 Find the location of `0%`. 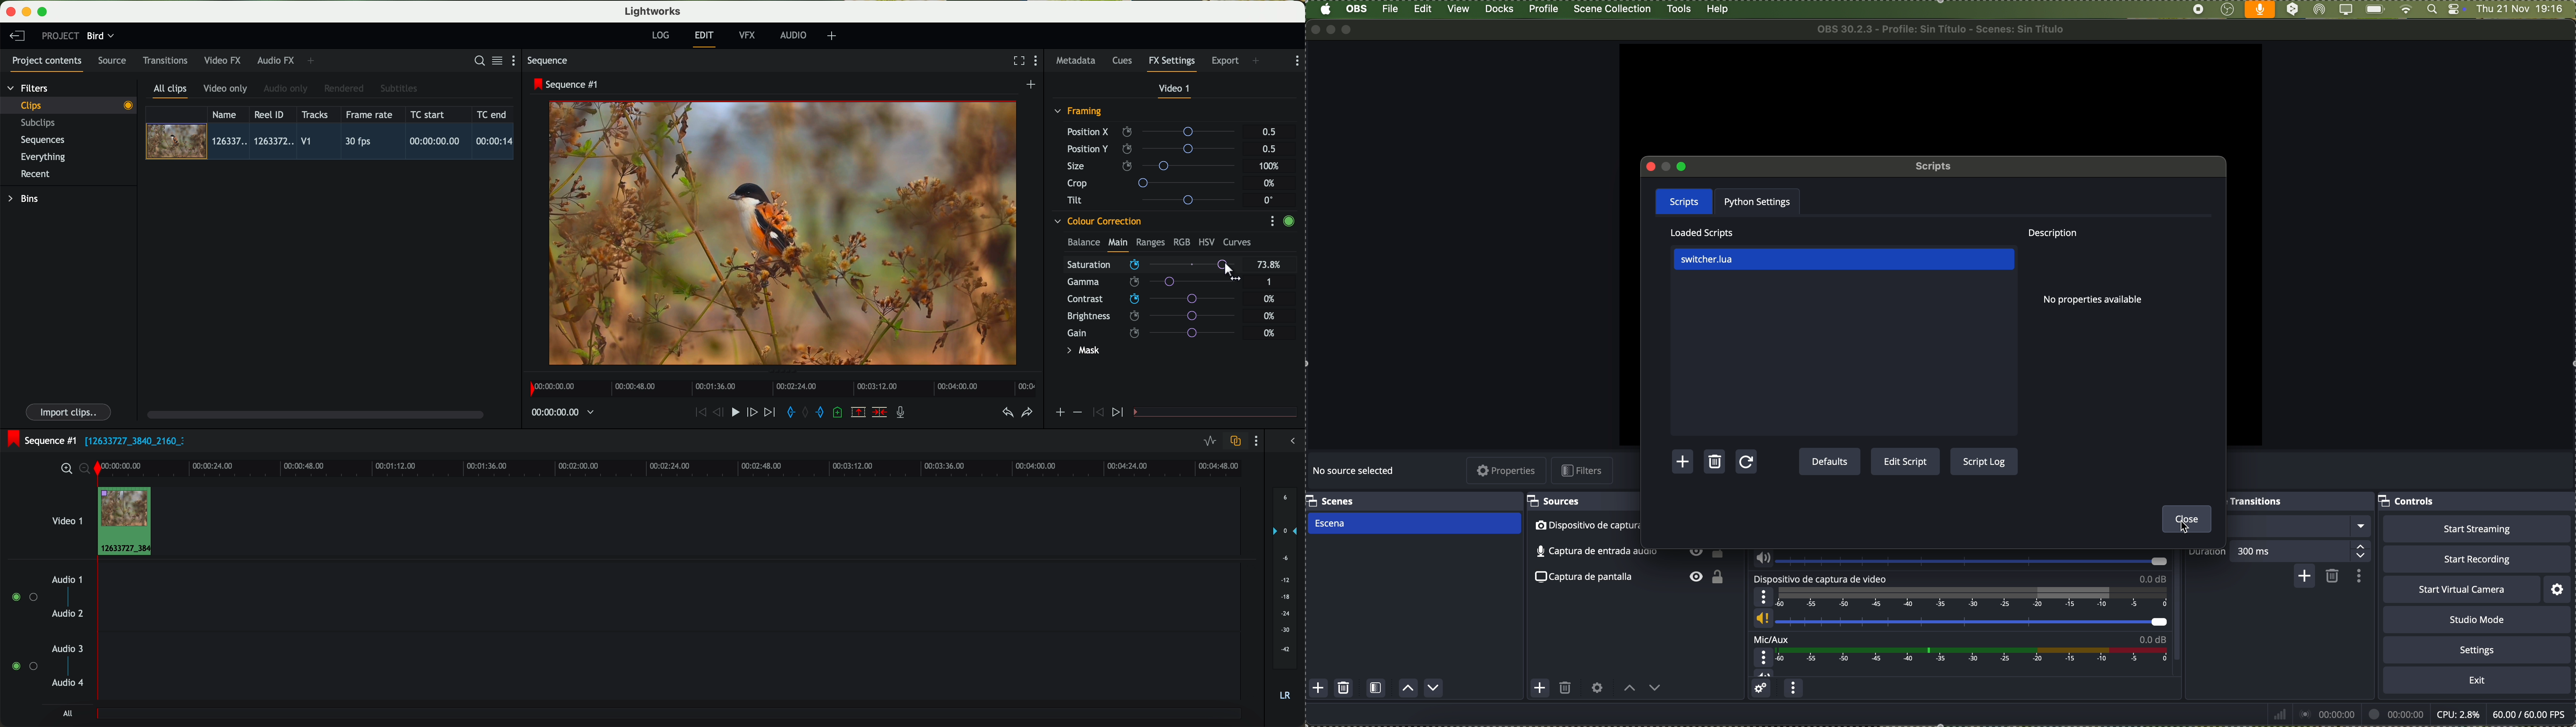

0% is located at coordinates (1270, 333).